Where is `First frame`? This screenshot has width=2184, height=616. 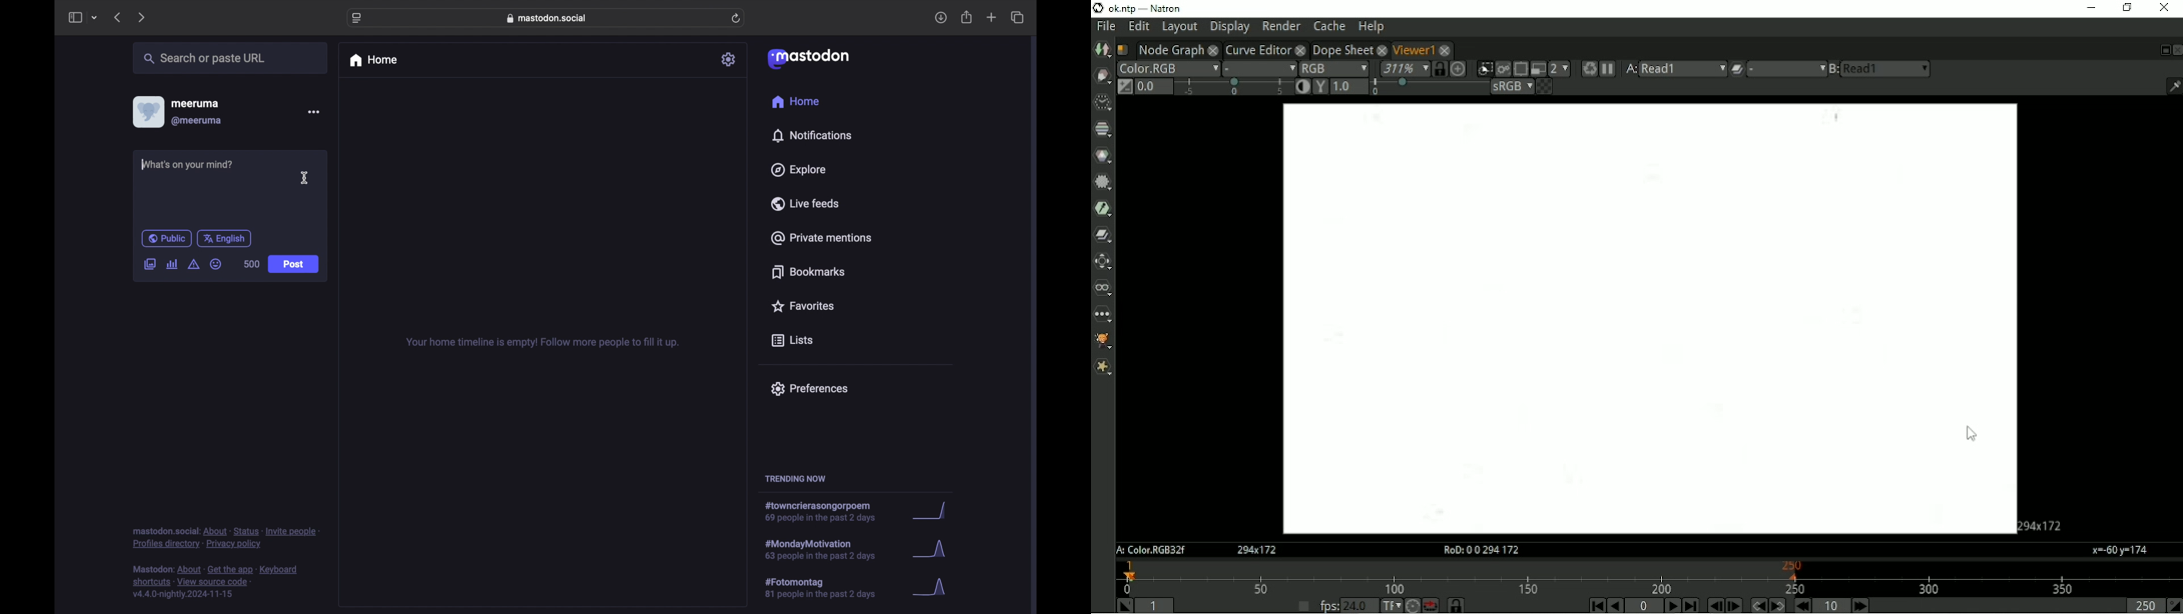 First frame is located at coordinates (1596, 606).